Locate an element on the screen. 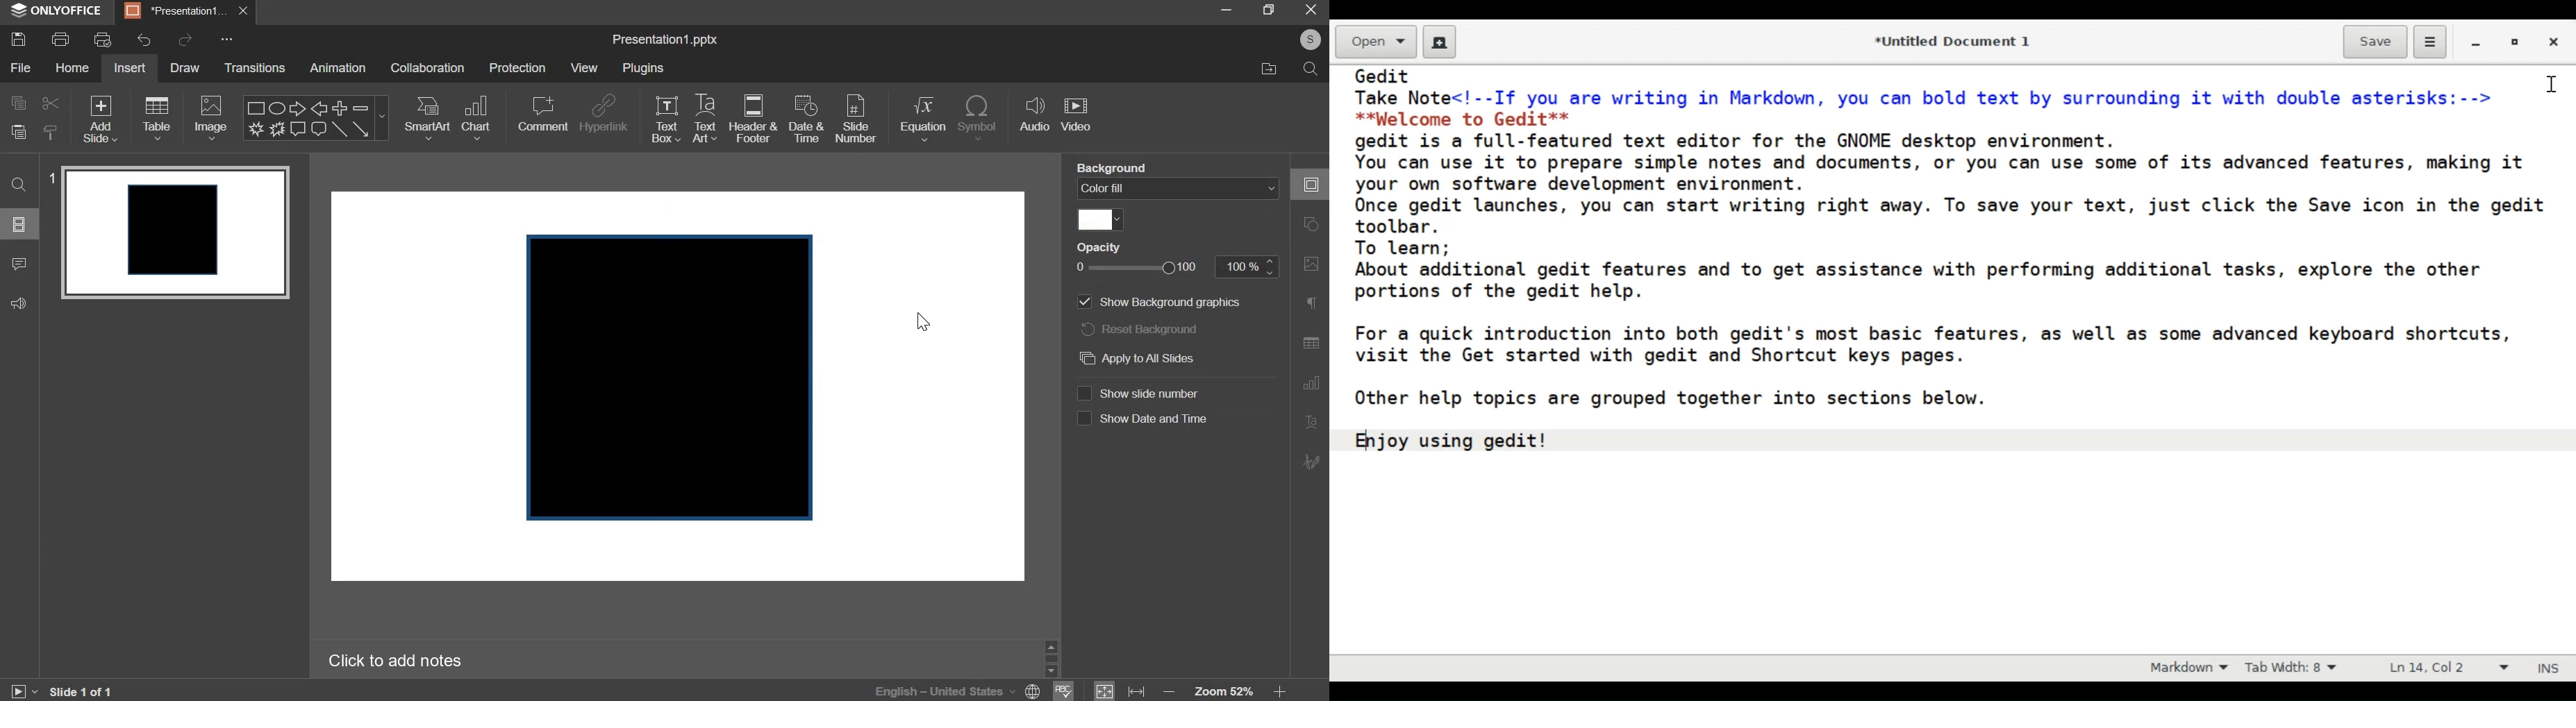 The width and height of the screenshot is (2576, 728). home is located at coordinates (72, 67).